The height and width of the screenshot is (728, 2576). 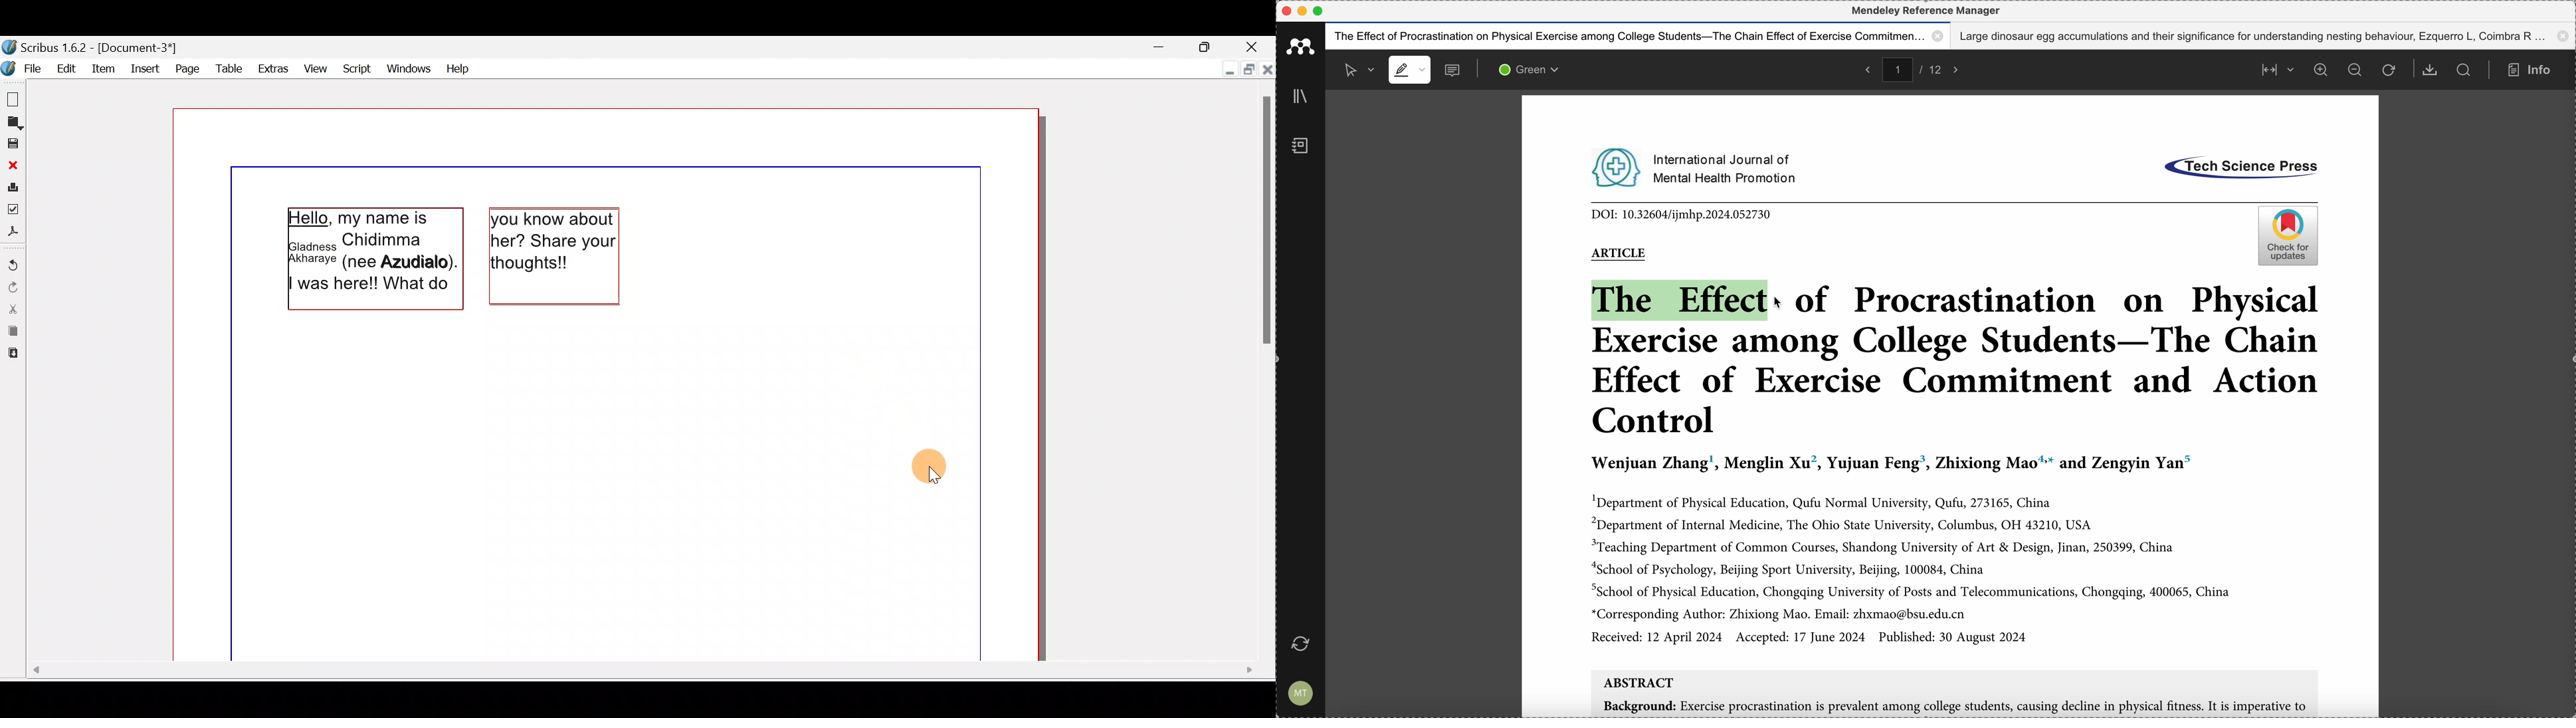 What do you see at coordinates (13, 123) in the screenshot?
I see `Open` at bounding box center [13, 123].